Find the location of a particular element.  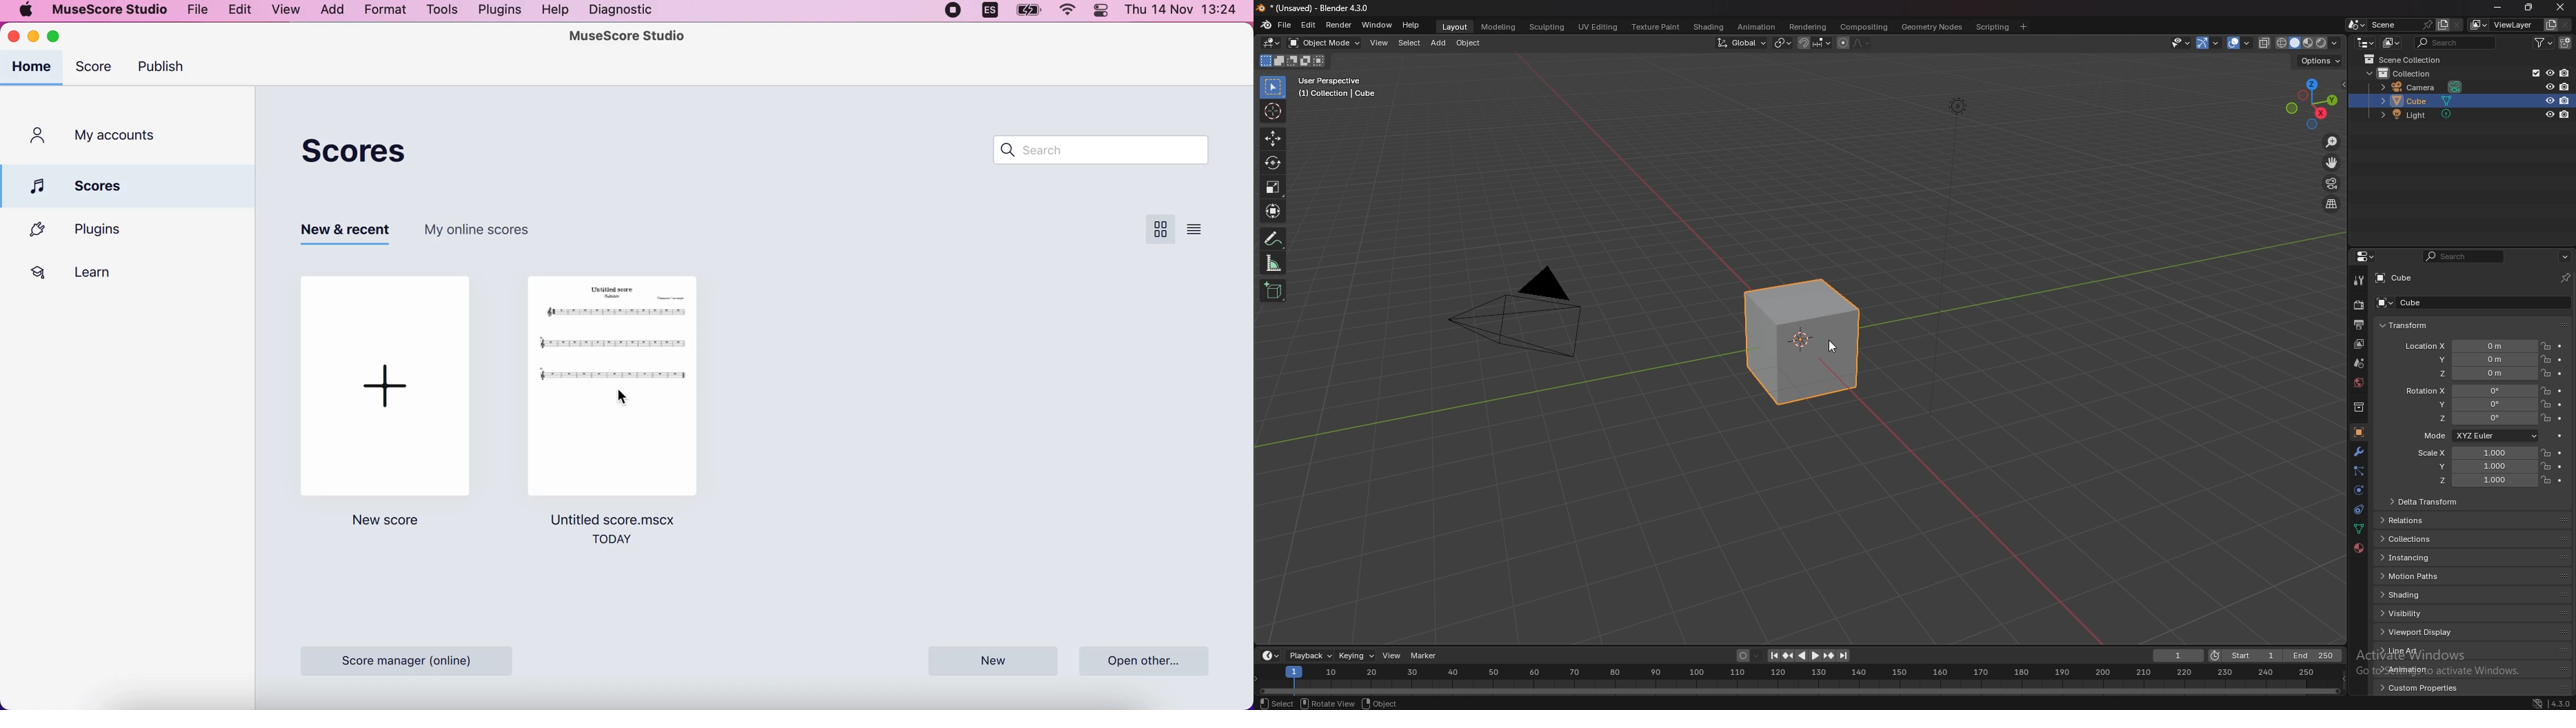

camera view is located at coordinates (2333, 184).